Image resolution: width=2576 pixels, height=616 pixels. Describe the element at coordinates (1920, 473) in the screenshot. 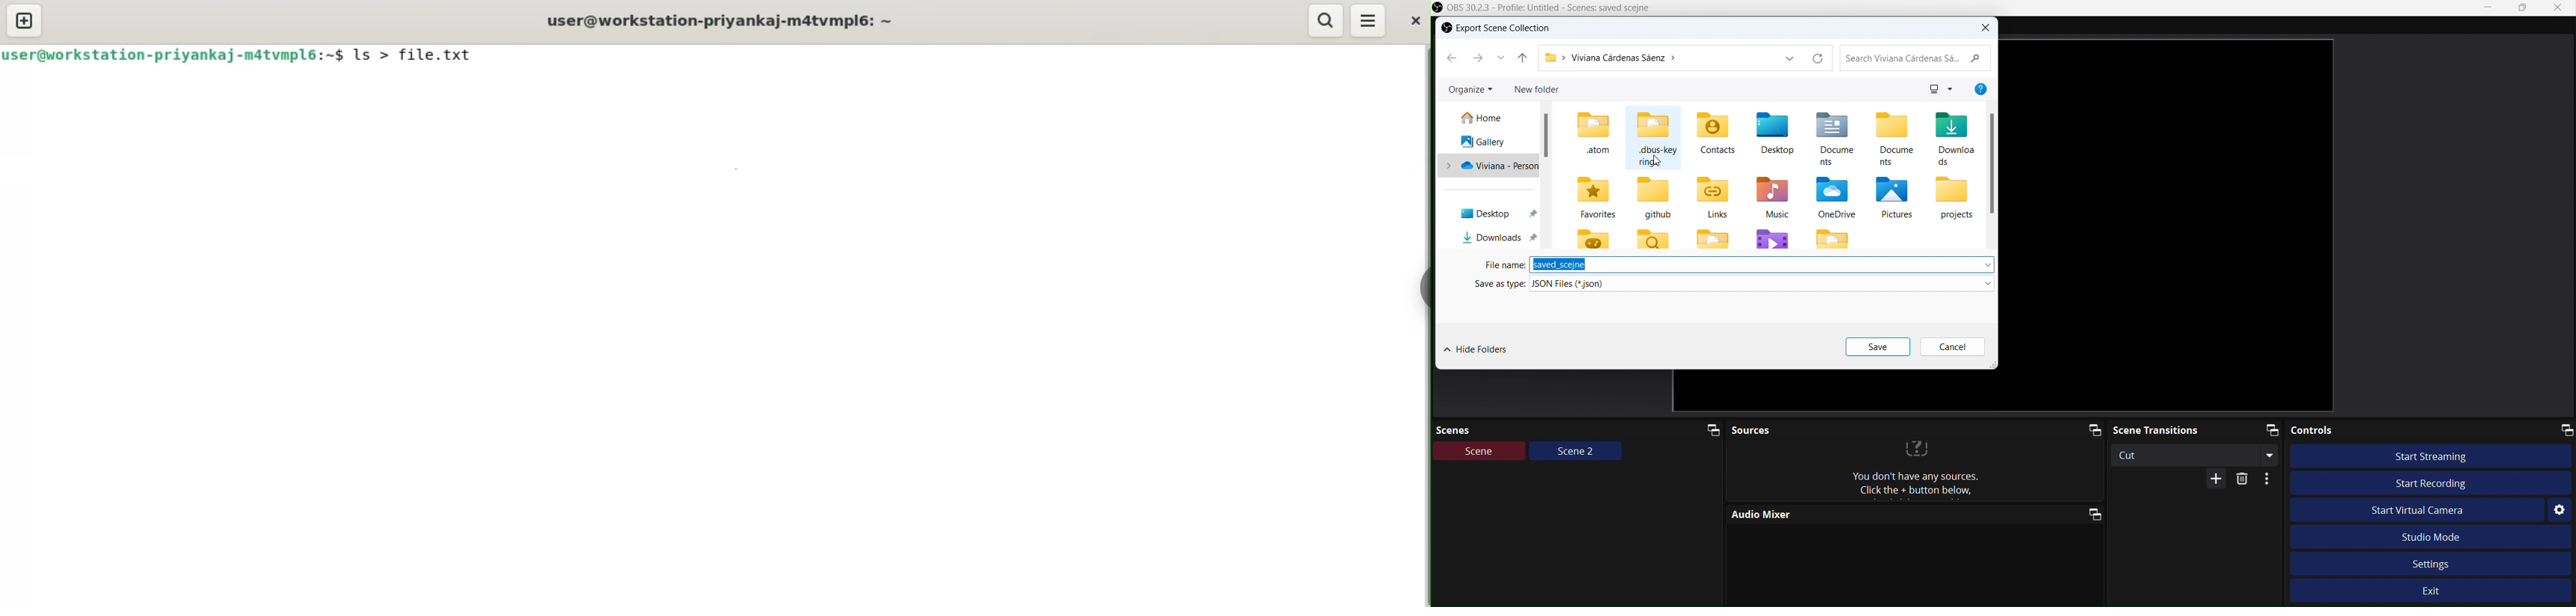

I see `text` at that location.